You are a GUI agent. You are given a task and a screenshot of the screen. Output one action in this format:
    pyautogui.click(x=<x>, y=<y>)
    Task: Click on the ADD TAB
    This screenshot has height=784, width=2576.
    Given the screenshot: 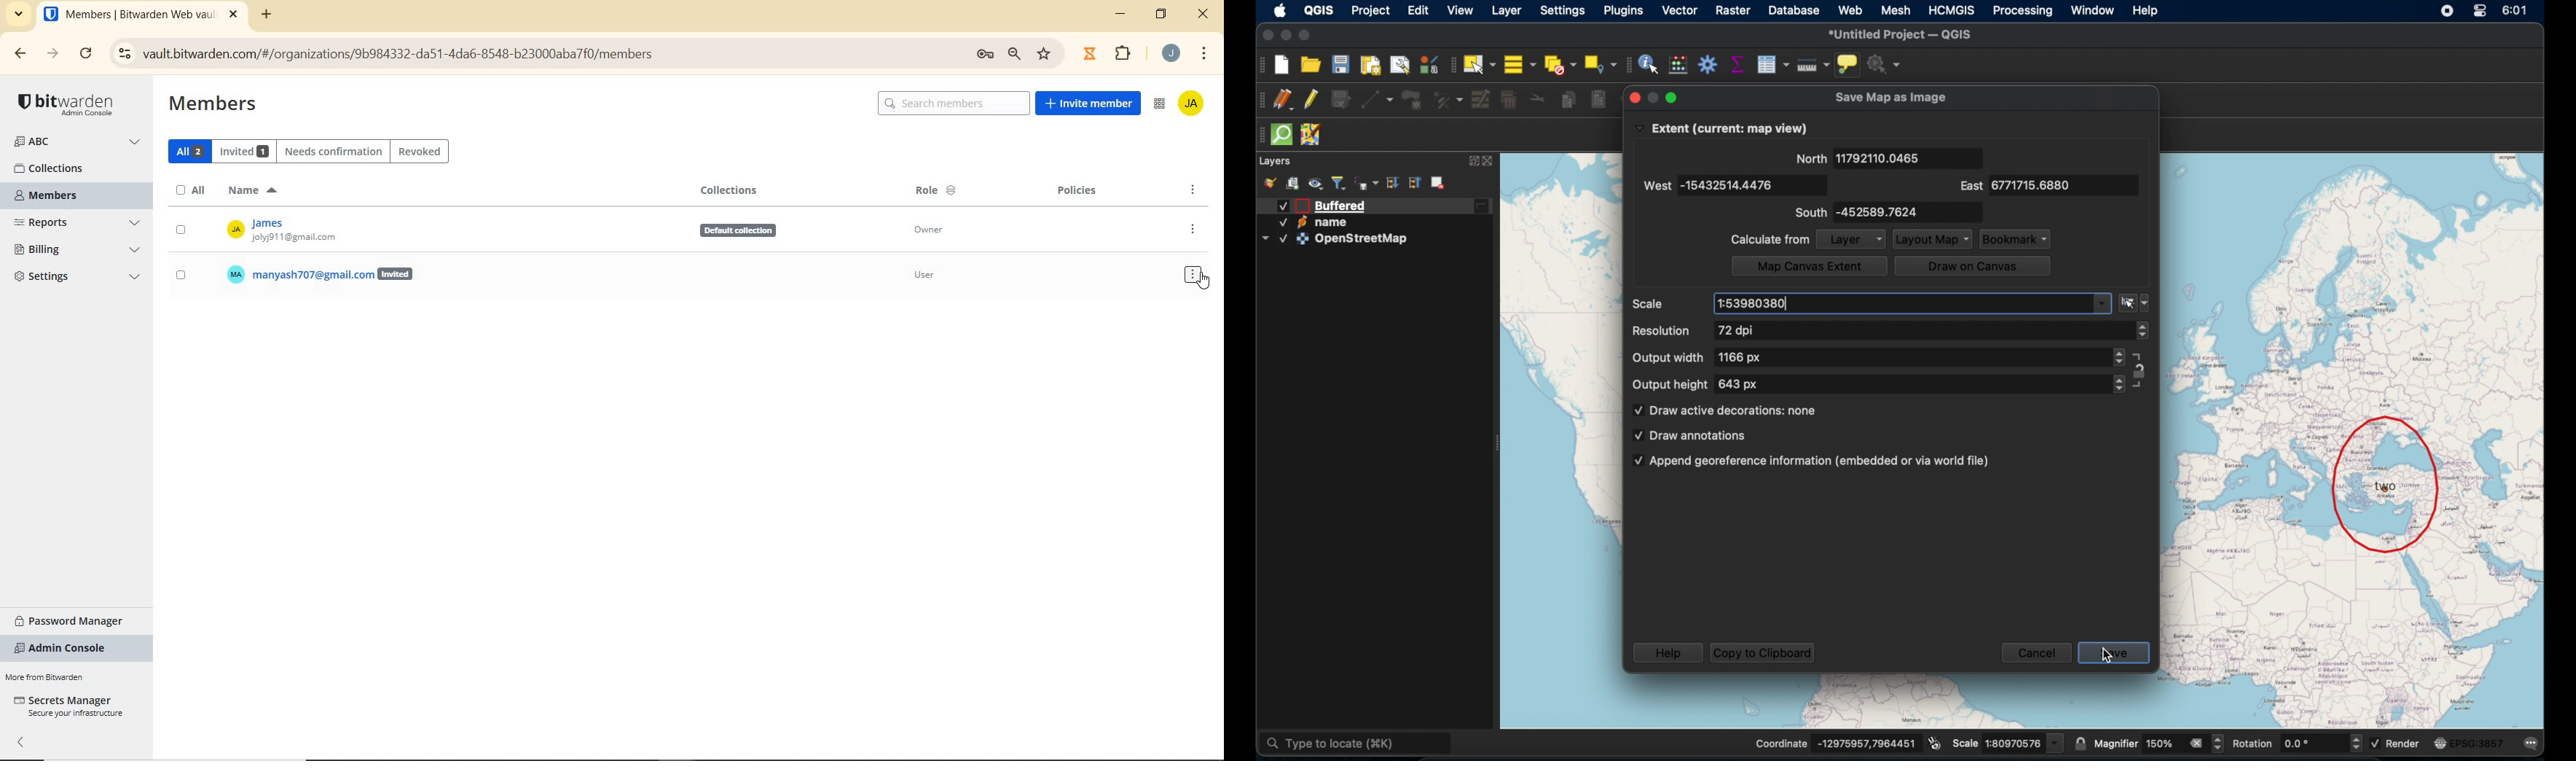 What is the action you would take?
    pyautogui.click(x=264, y=16)
    